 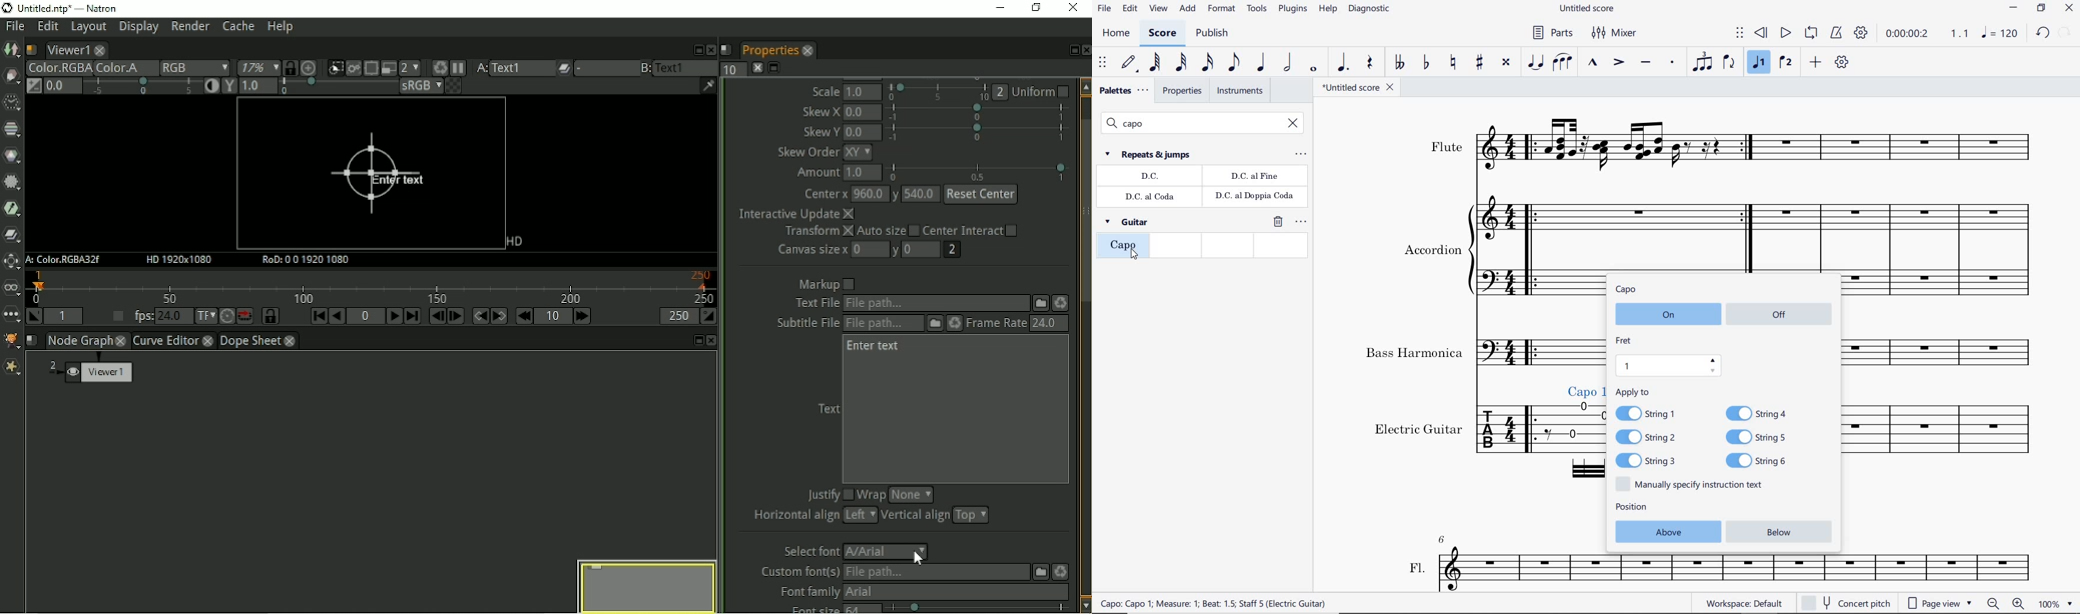 I want to click on String 1 toggle, so click(x=1652, y=412).